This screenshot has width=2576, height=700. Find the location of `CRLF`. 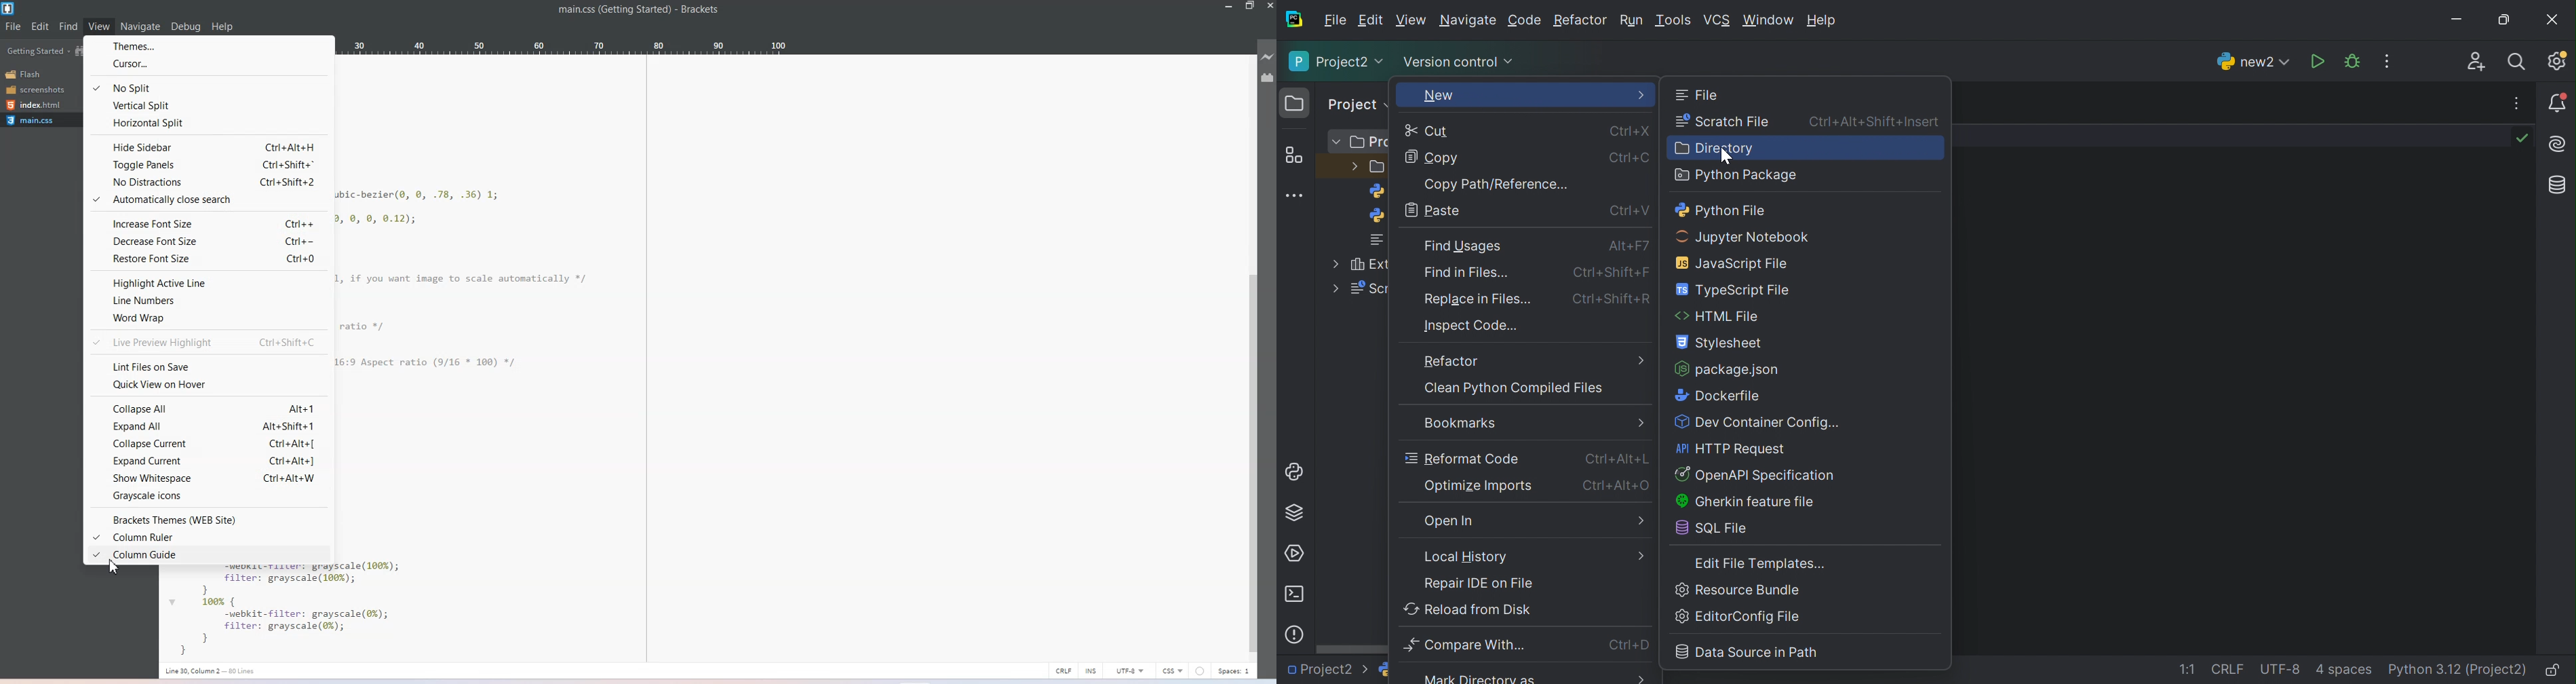

CRLF is located at coordinates (1062, 669).